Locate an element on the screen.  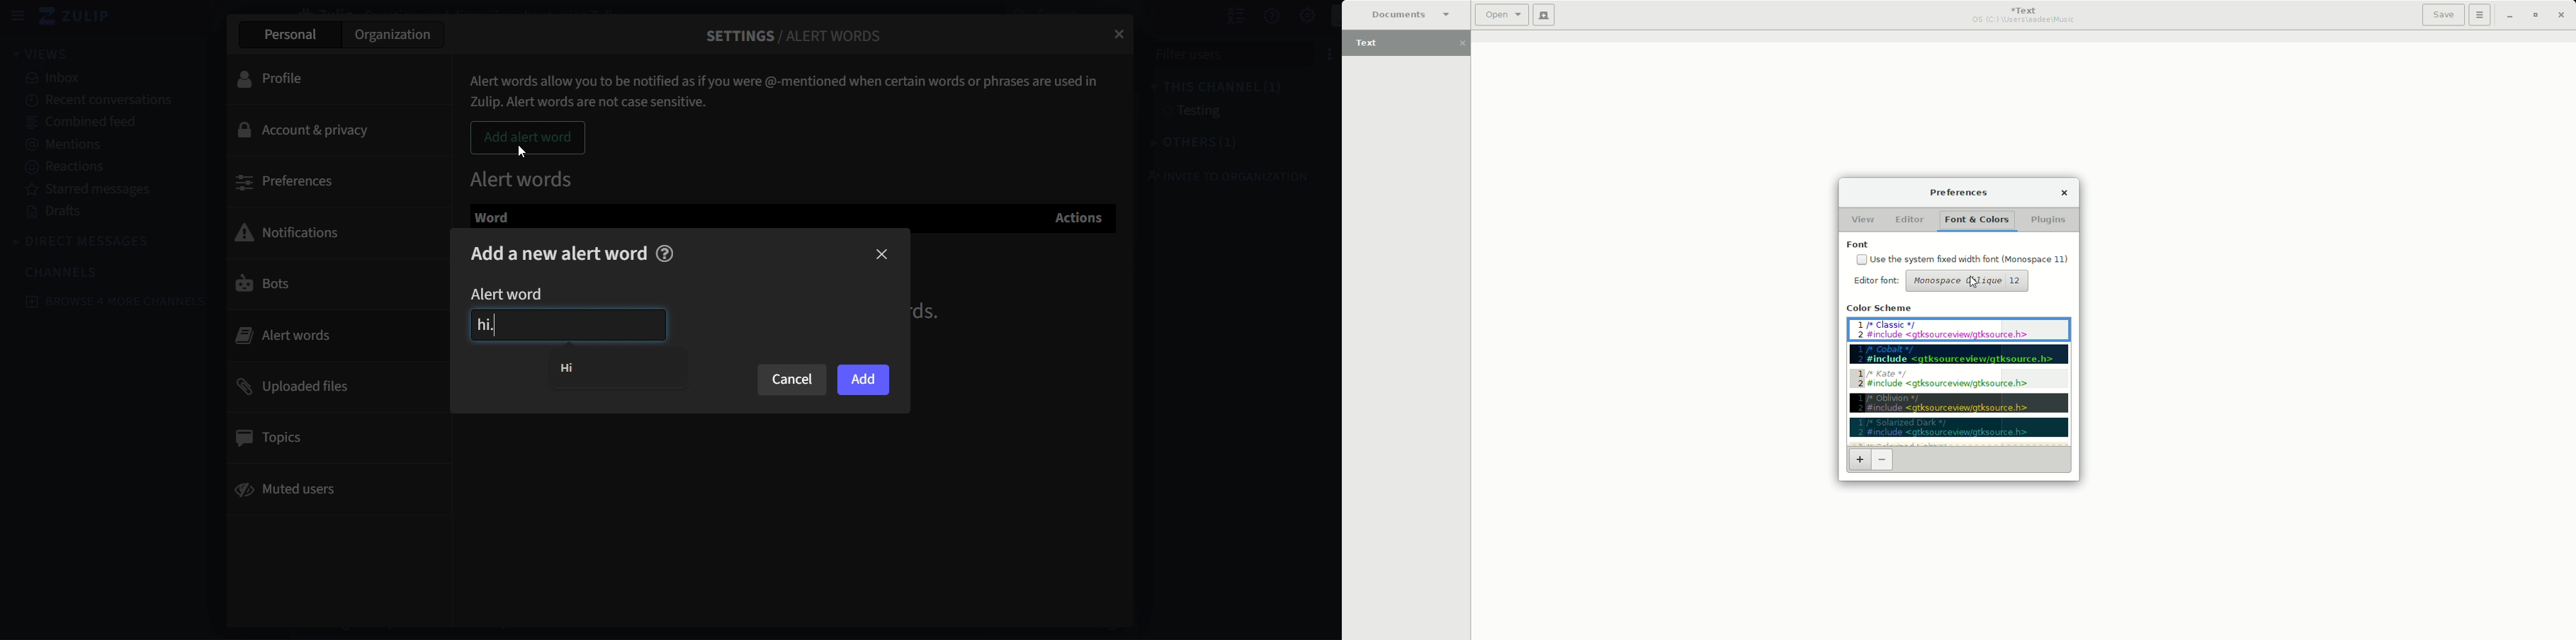
options is located at coordinates (1316, 52).